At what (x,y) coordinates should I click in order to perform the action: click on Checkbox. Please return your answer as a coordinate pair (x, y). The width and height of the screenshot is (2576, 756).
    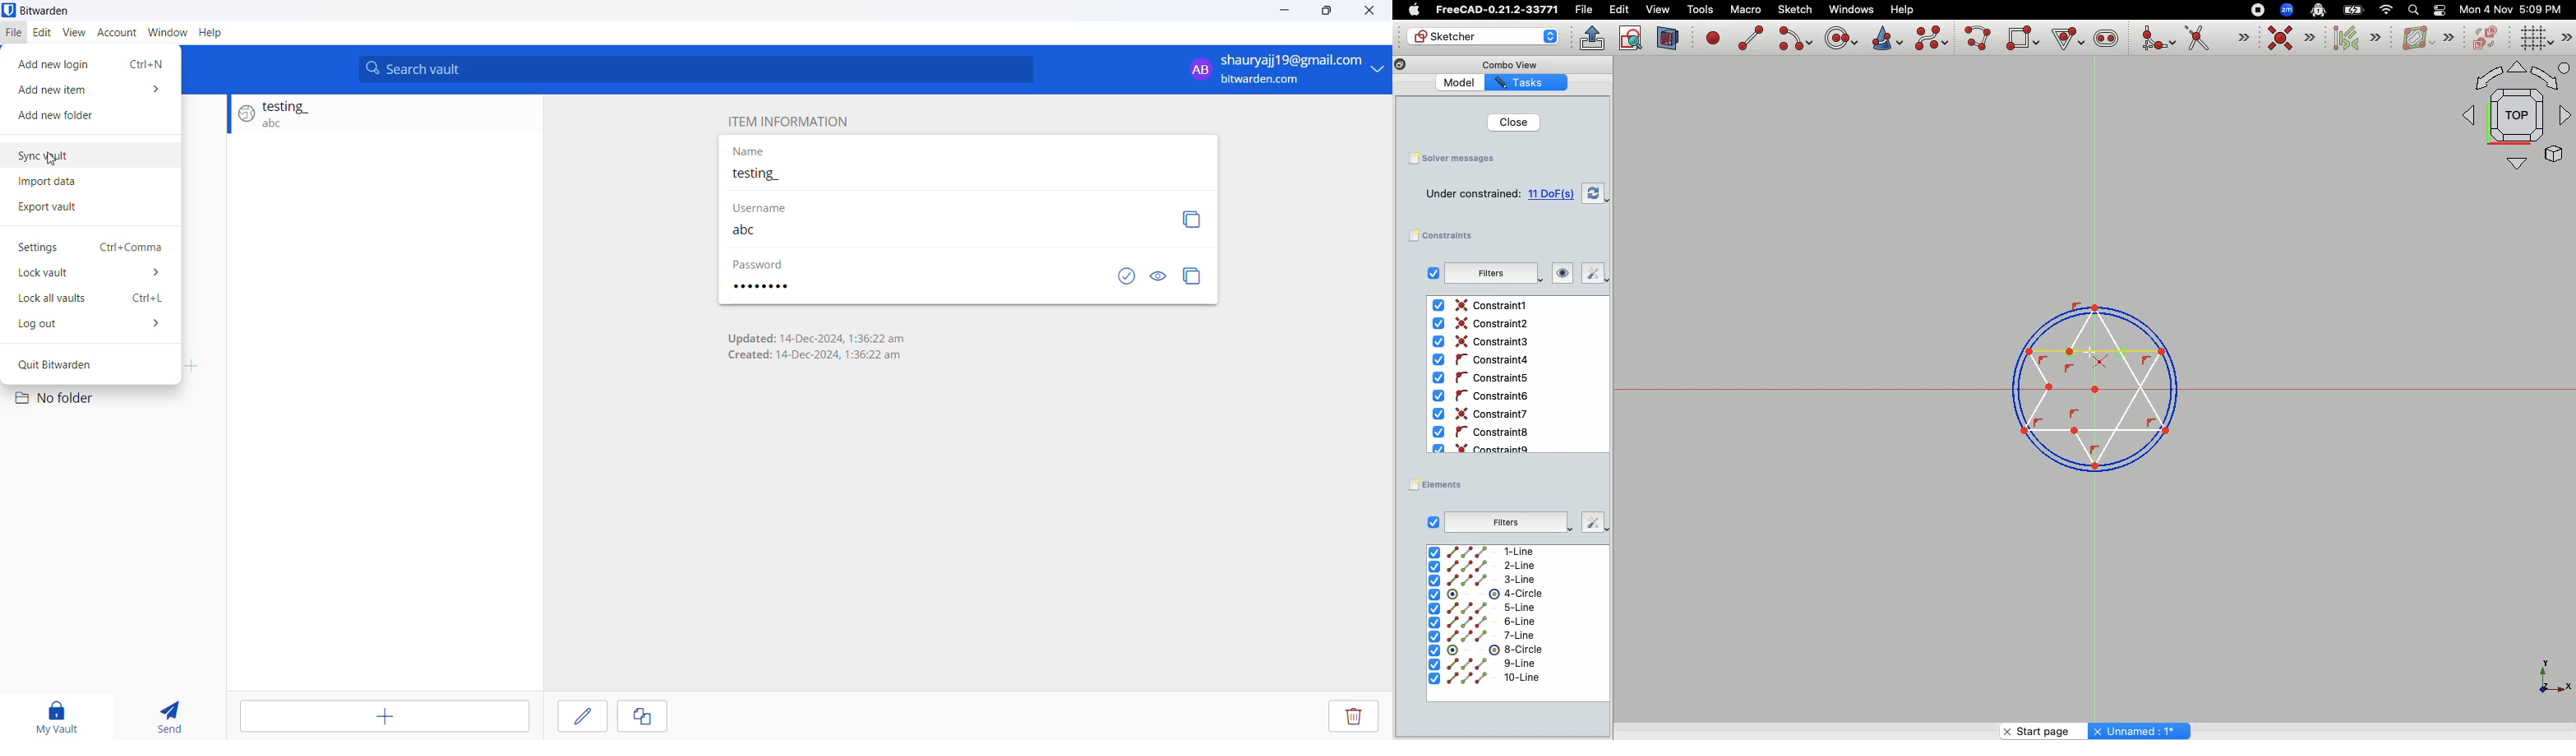
    Looking at the image, I should click on (1429, 273).